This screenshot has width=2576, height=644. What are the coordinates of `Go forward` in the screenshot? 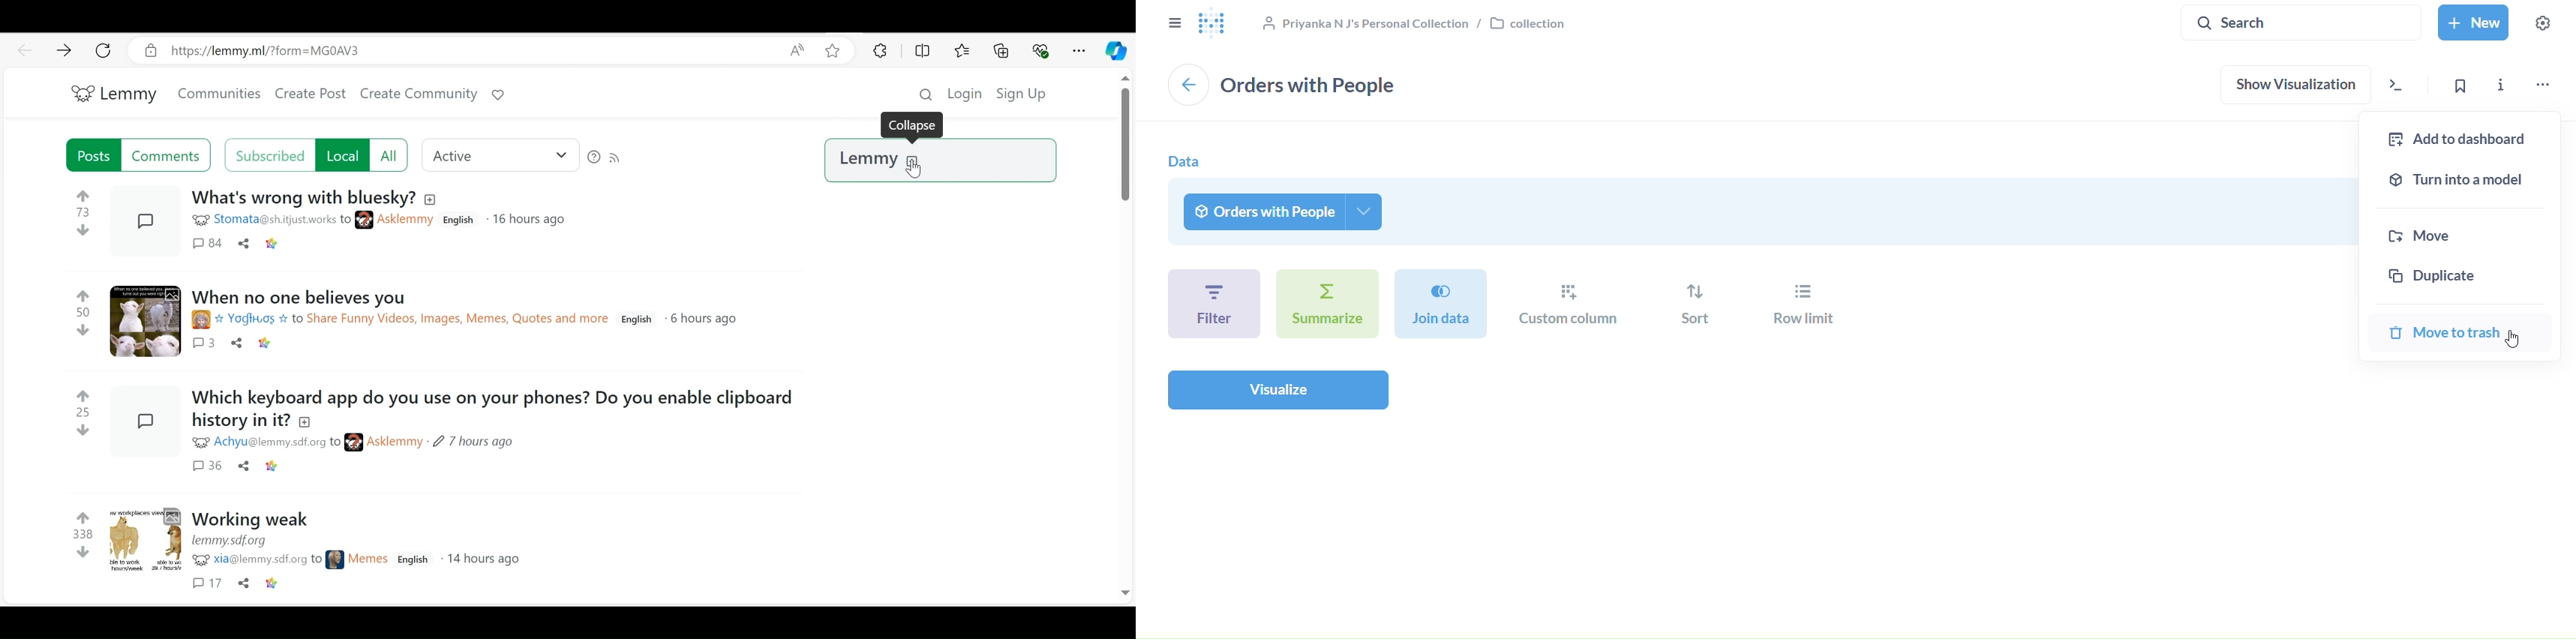 It's located at (63, 50).